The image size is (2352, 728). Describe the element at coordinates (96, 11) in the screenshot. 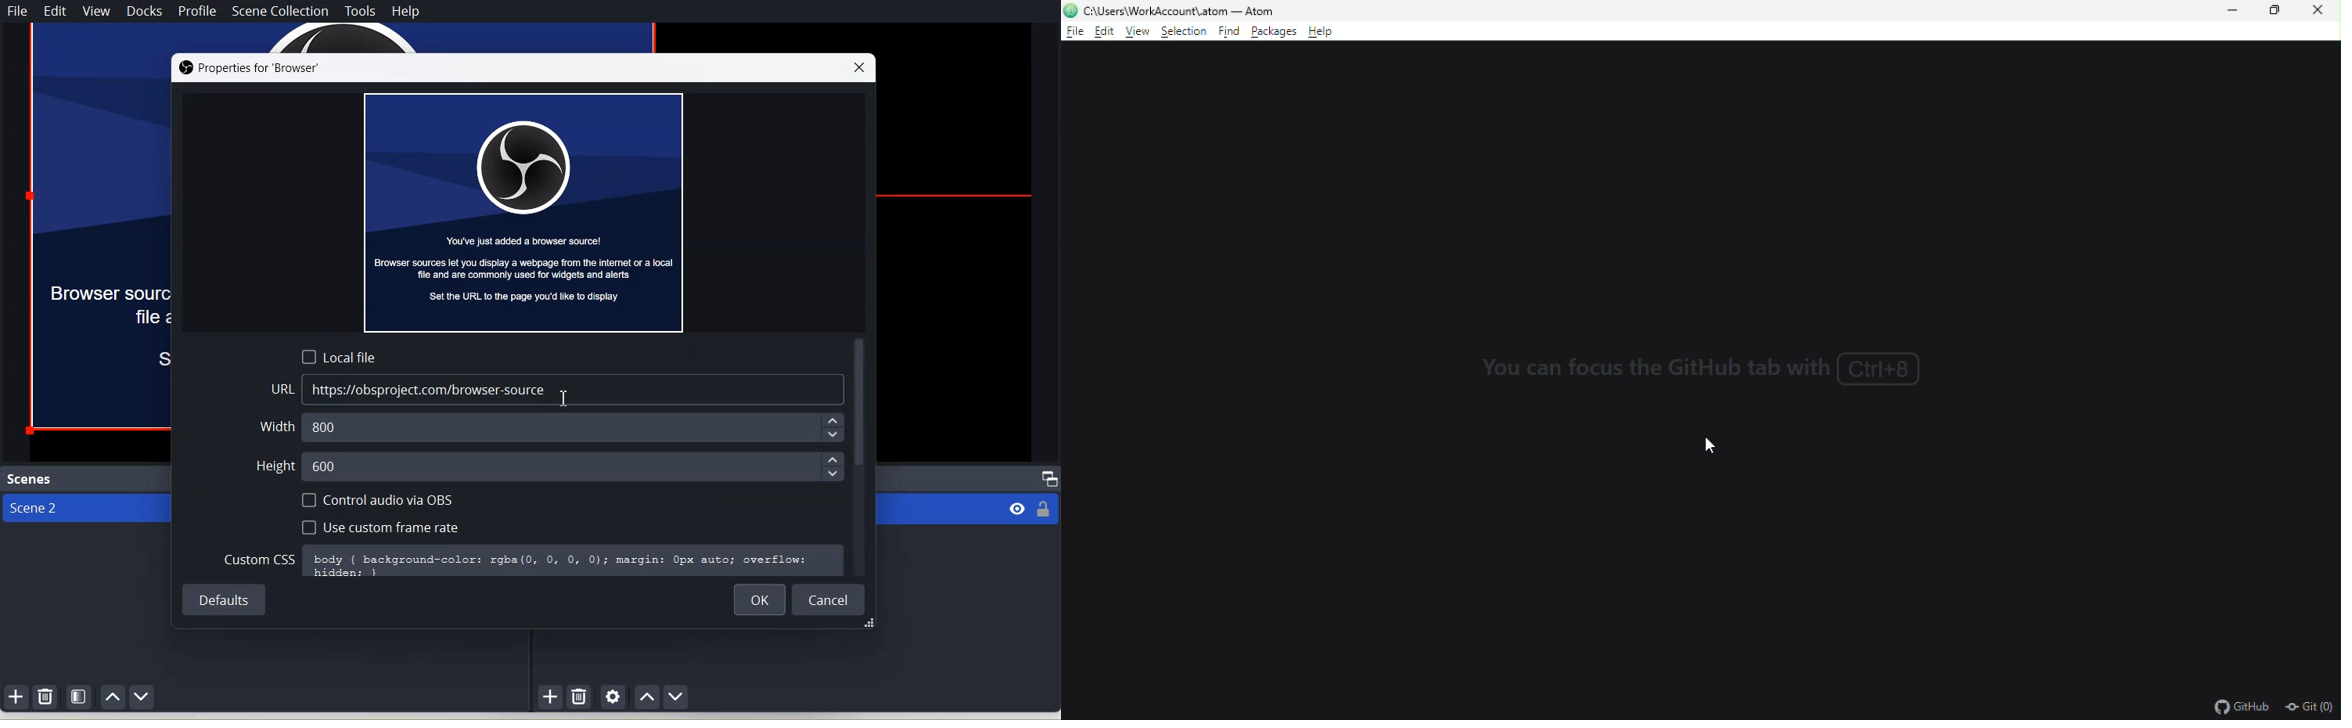

I see `View` at that location.